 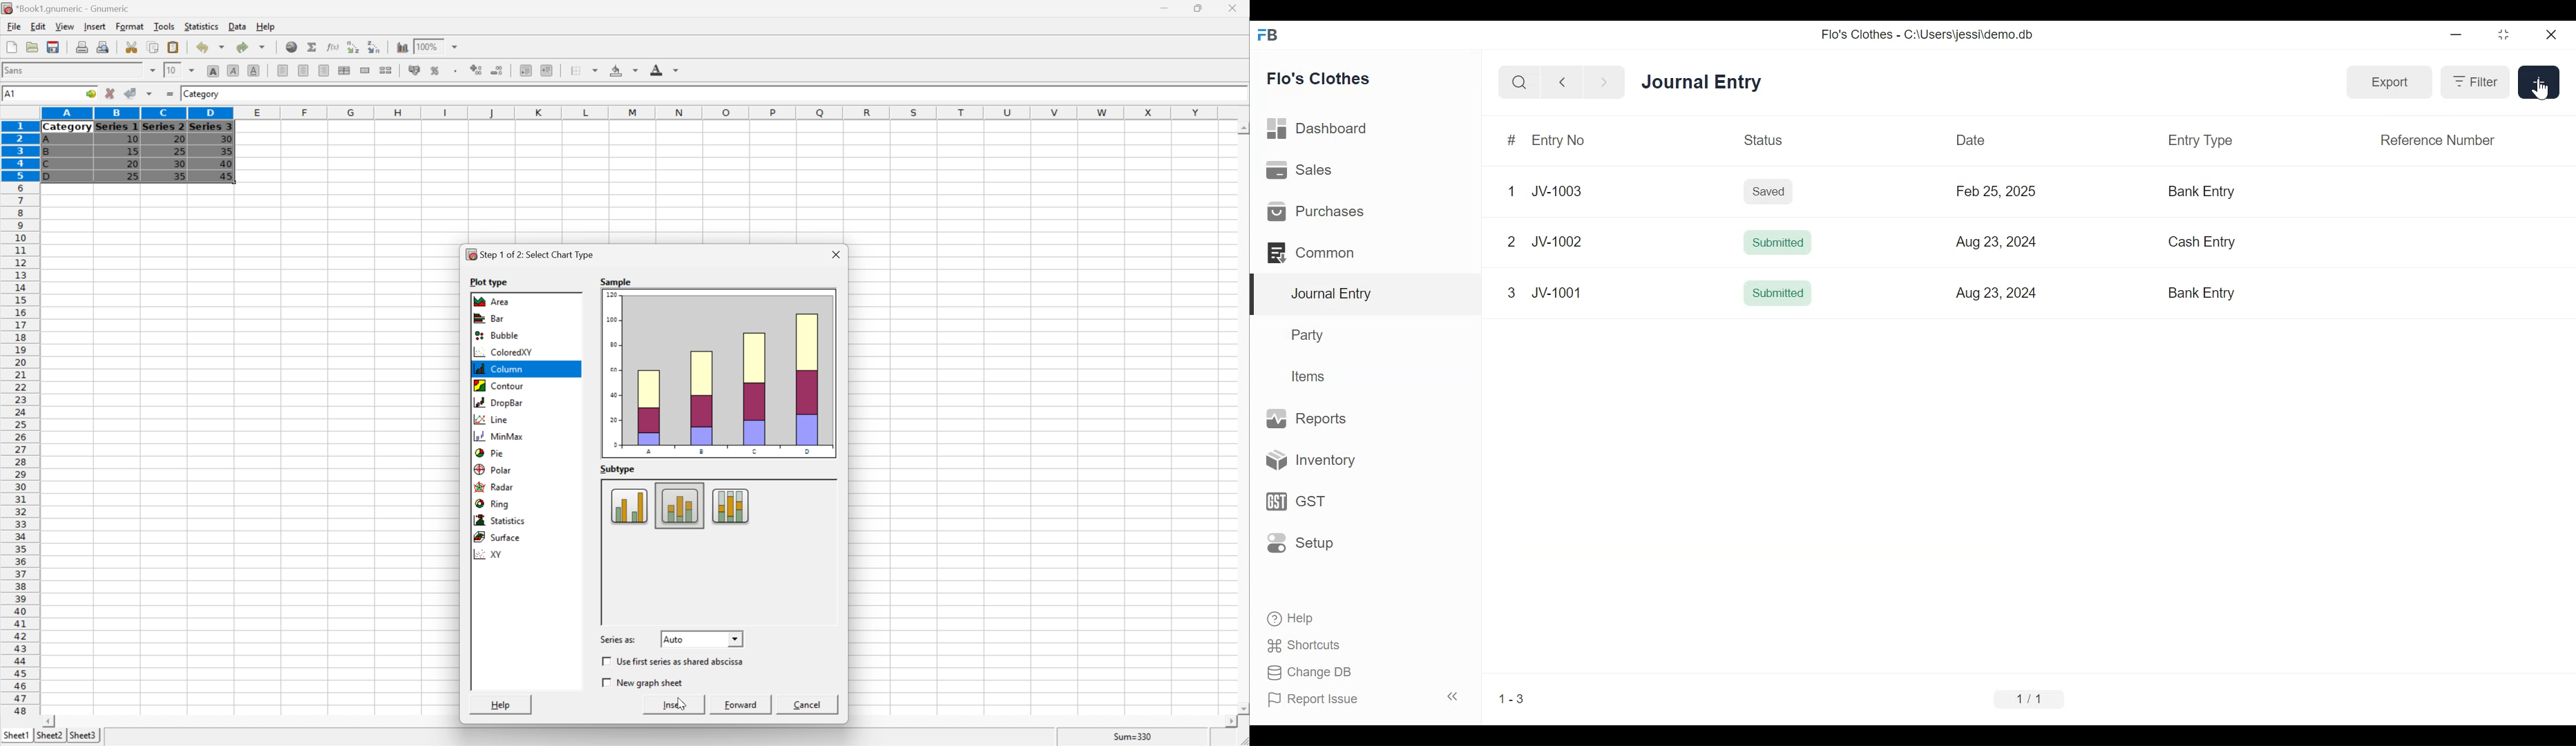 What do you see at coordinates (1997, 293) in the screenshot?
I see `Aug 23, 2024` at bounding box center [1997, 293].